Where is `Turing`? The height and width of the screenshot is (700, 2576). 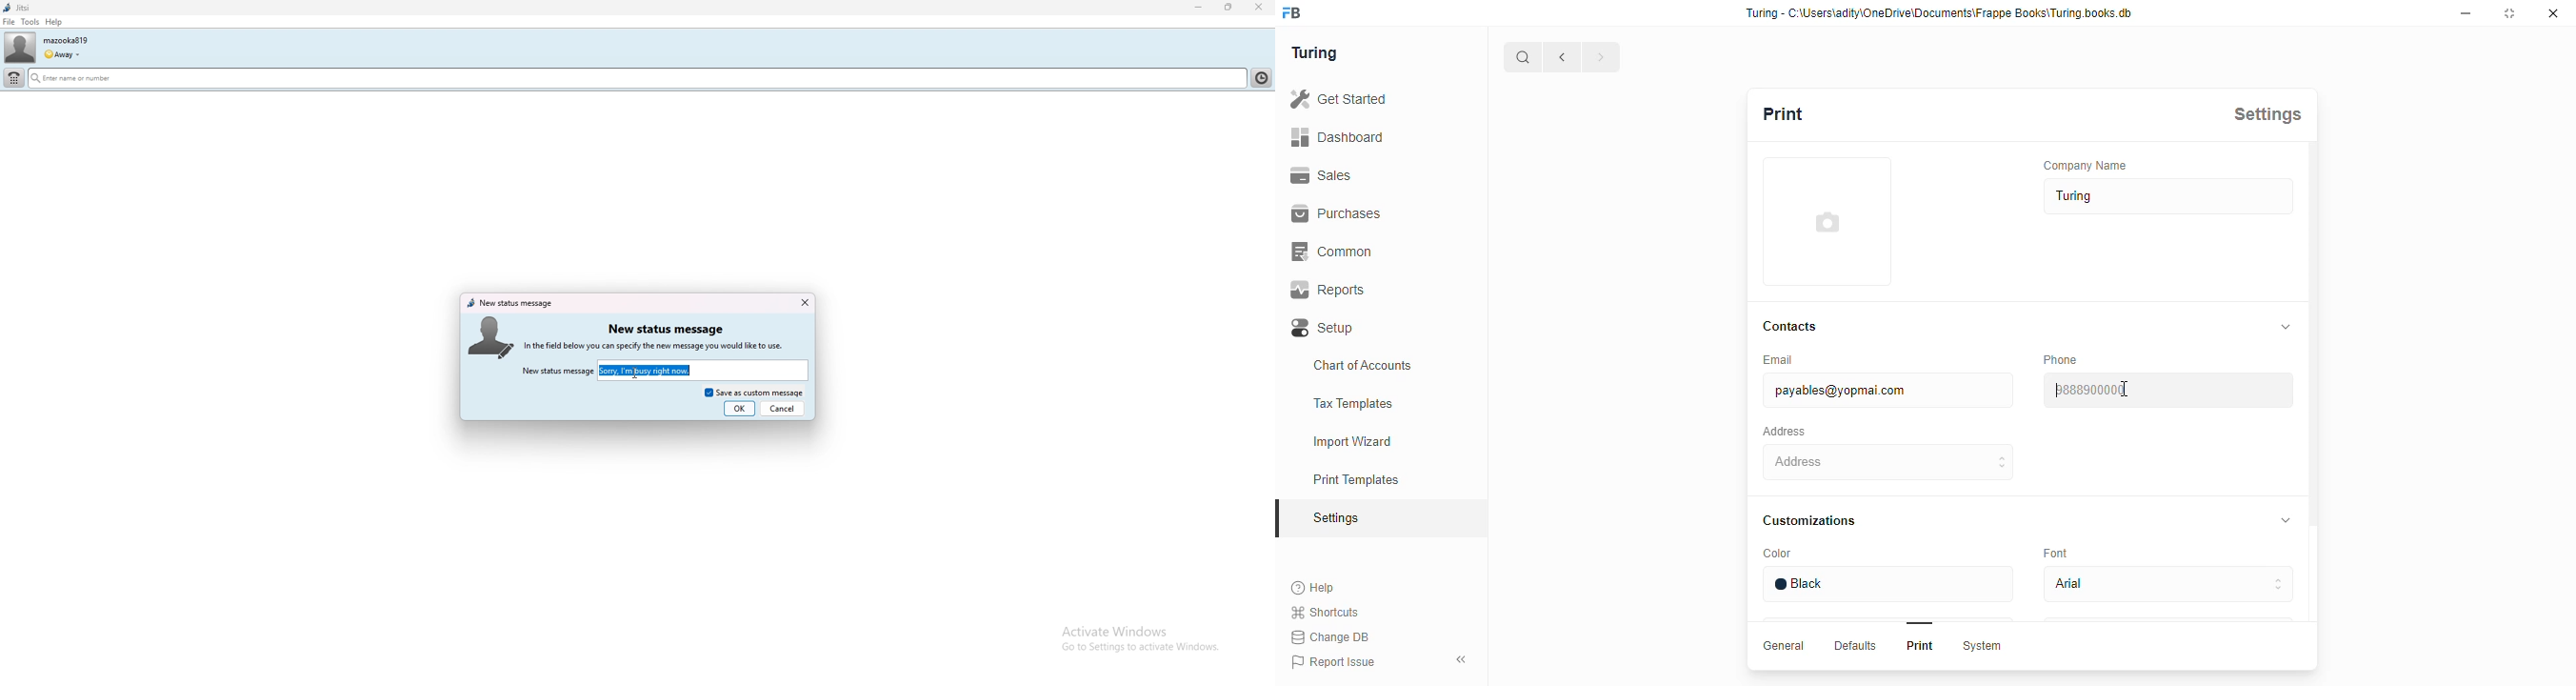
Turing is located at coordinates (1320, 53).